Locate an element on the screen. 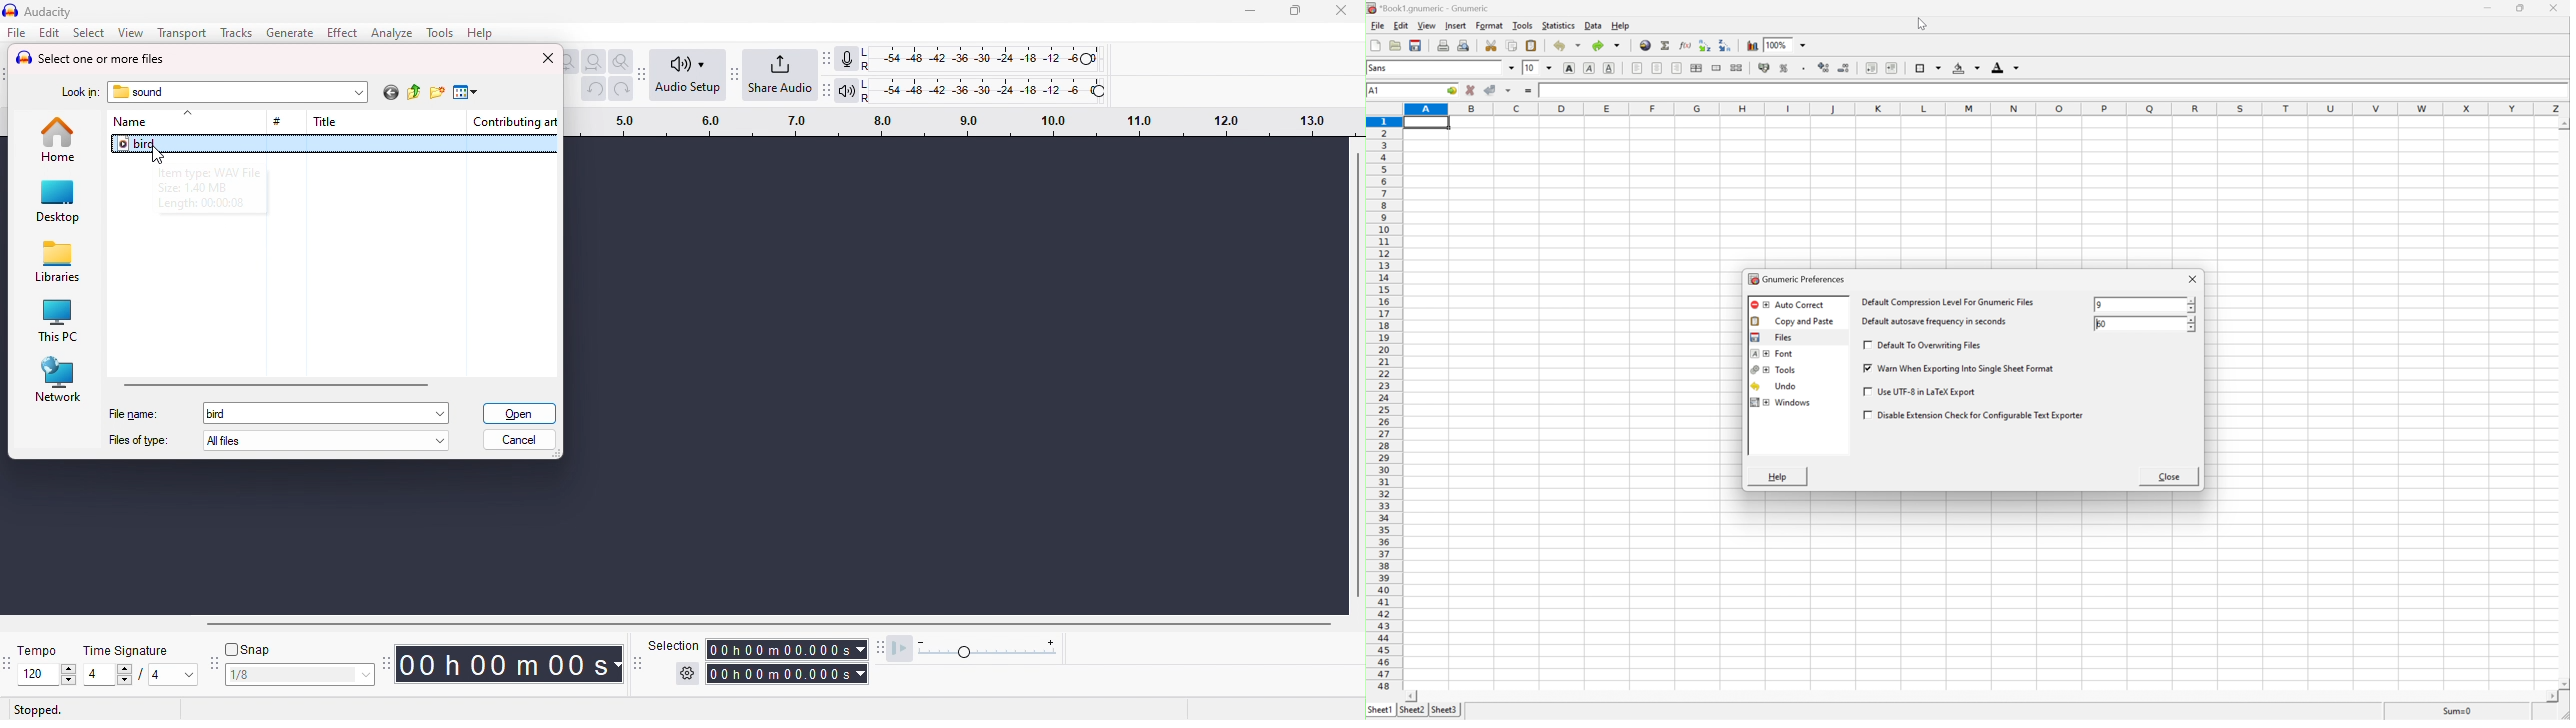 This screenshot has height=728, width=2576. go to is located at coordinates (1451, 90).